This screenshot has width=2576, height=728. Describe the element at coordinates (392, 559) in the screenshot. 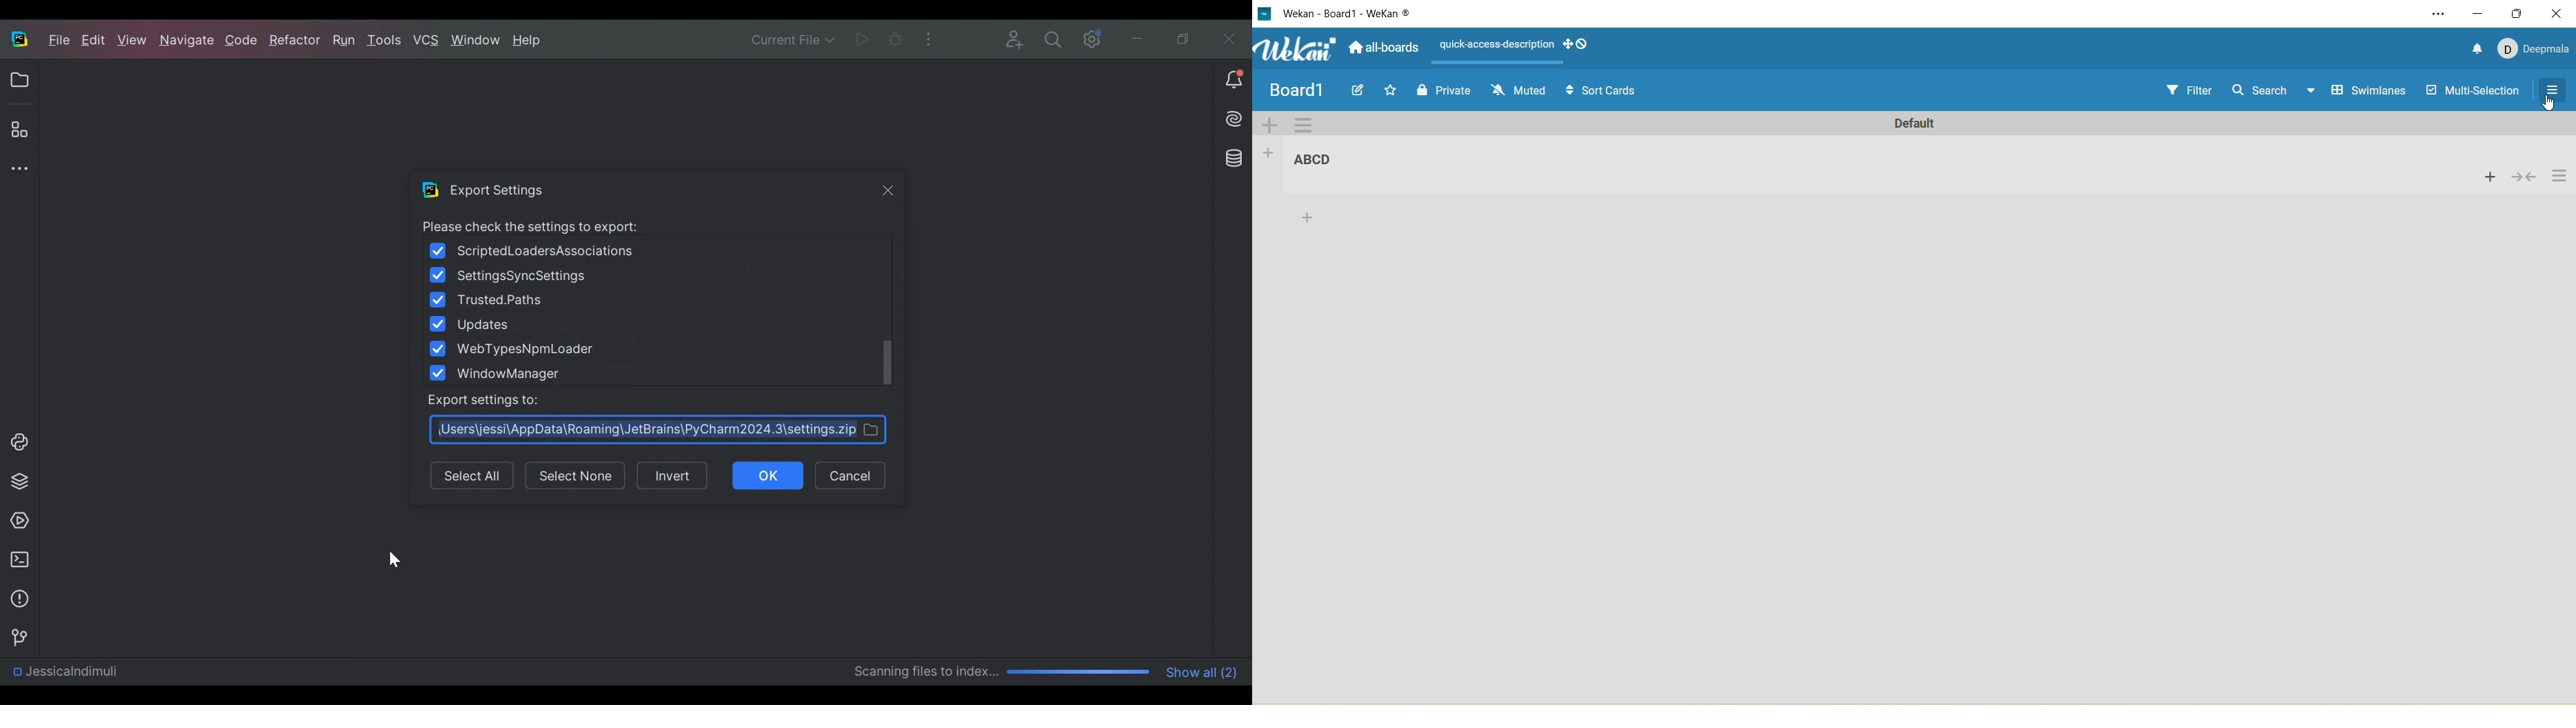

I see `Cursor` at that location.